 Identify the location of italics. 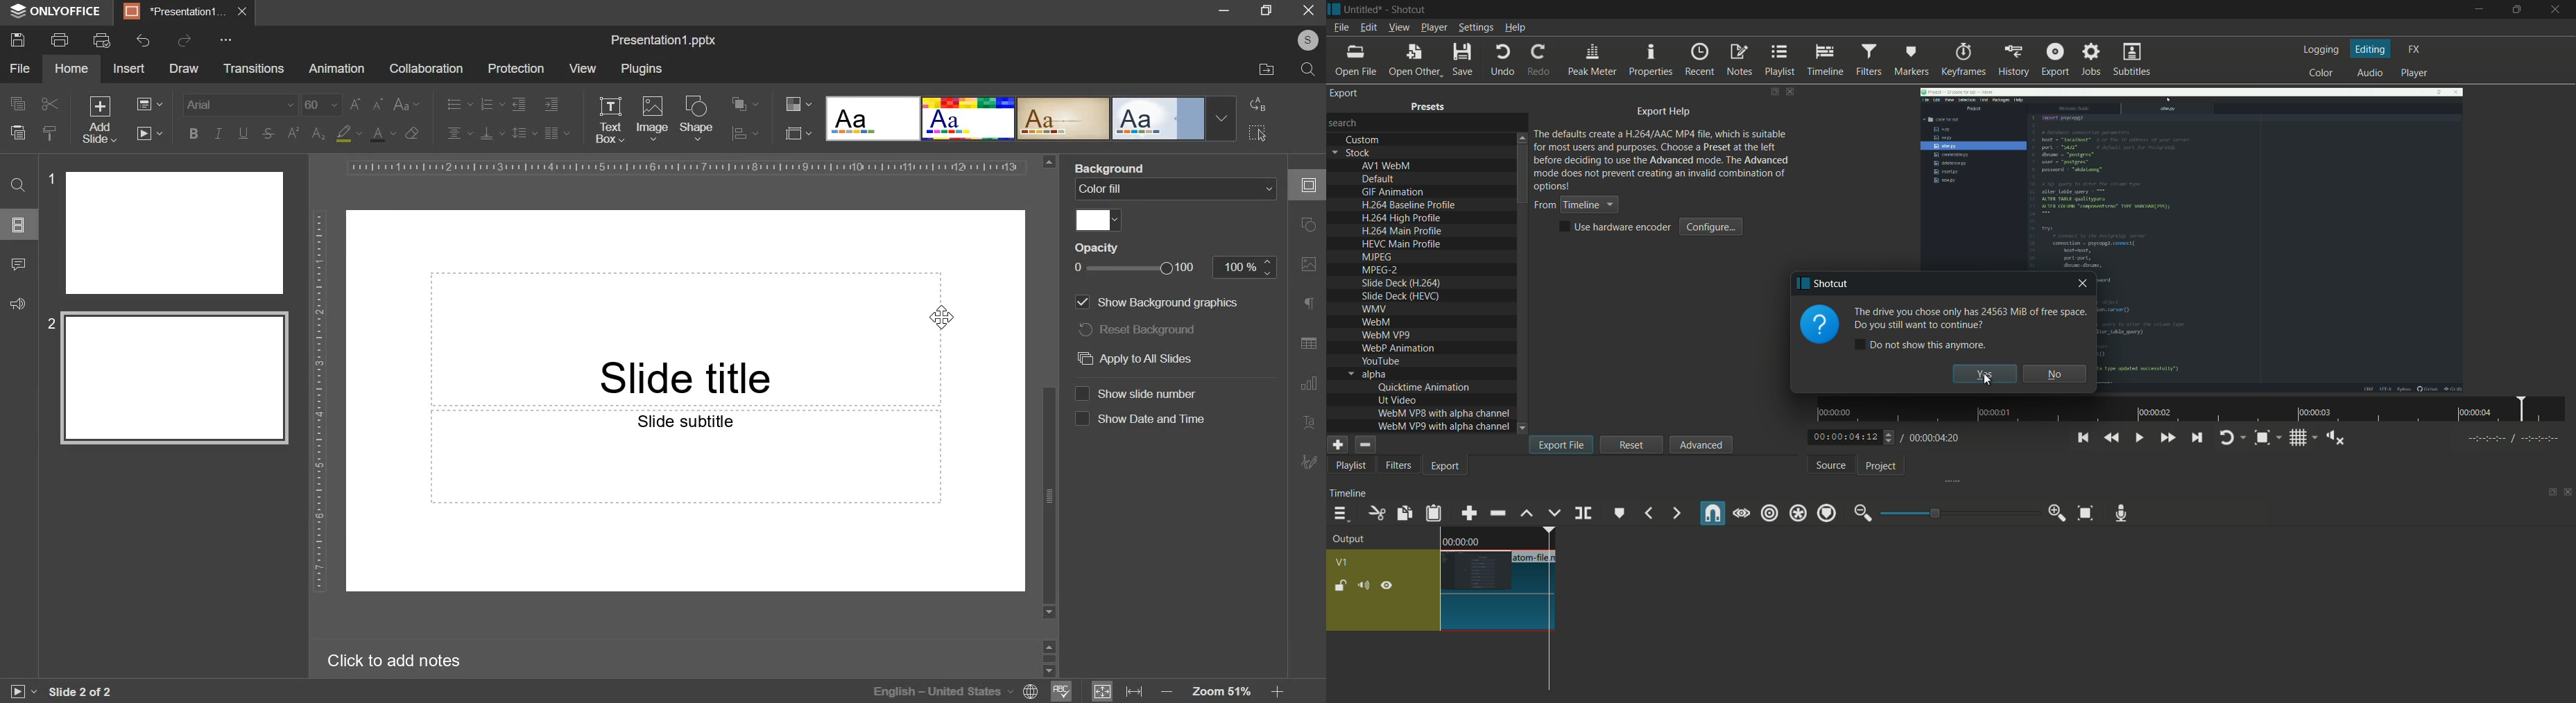
(217, 132).